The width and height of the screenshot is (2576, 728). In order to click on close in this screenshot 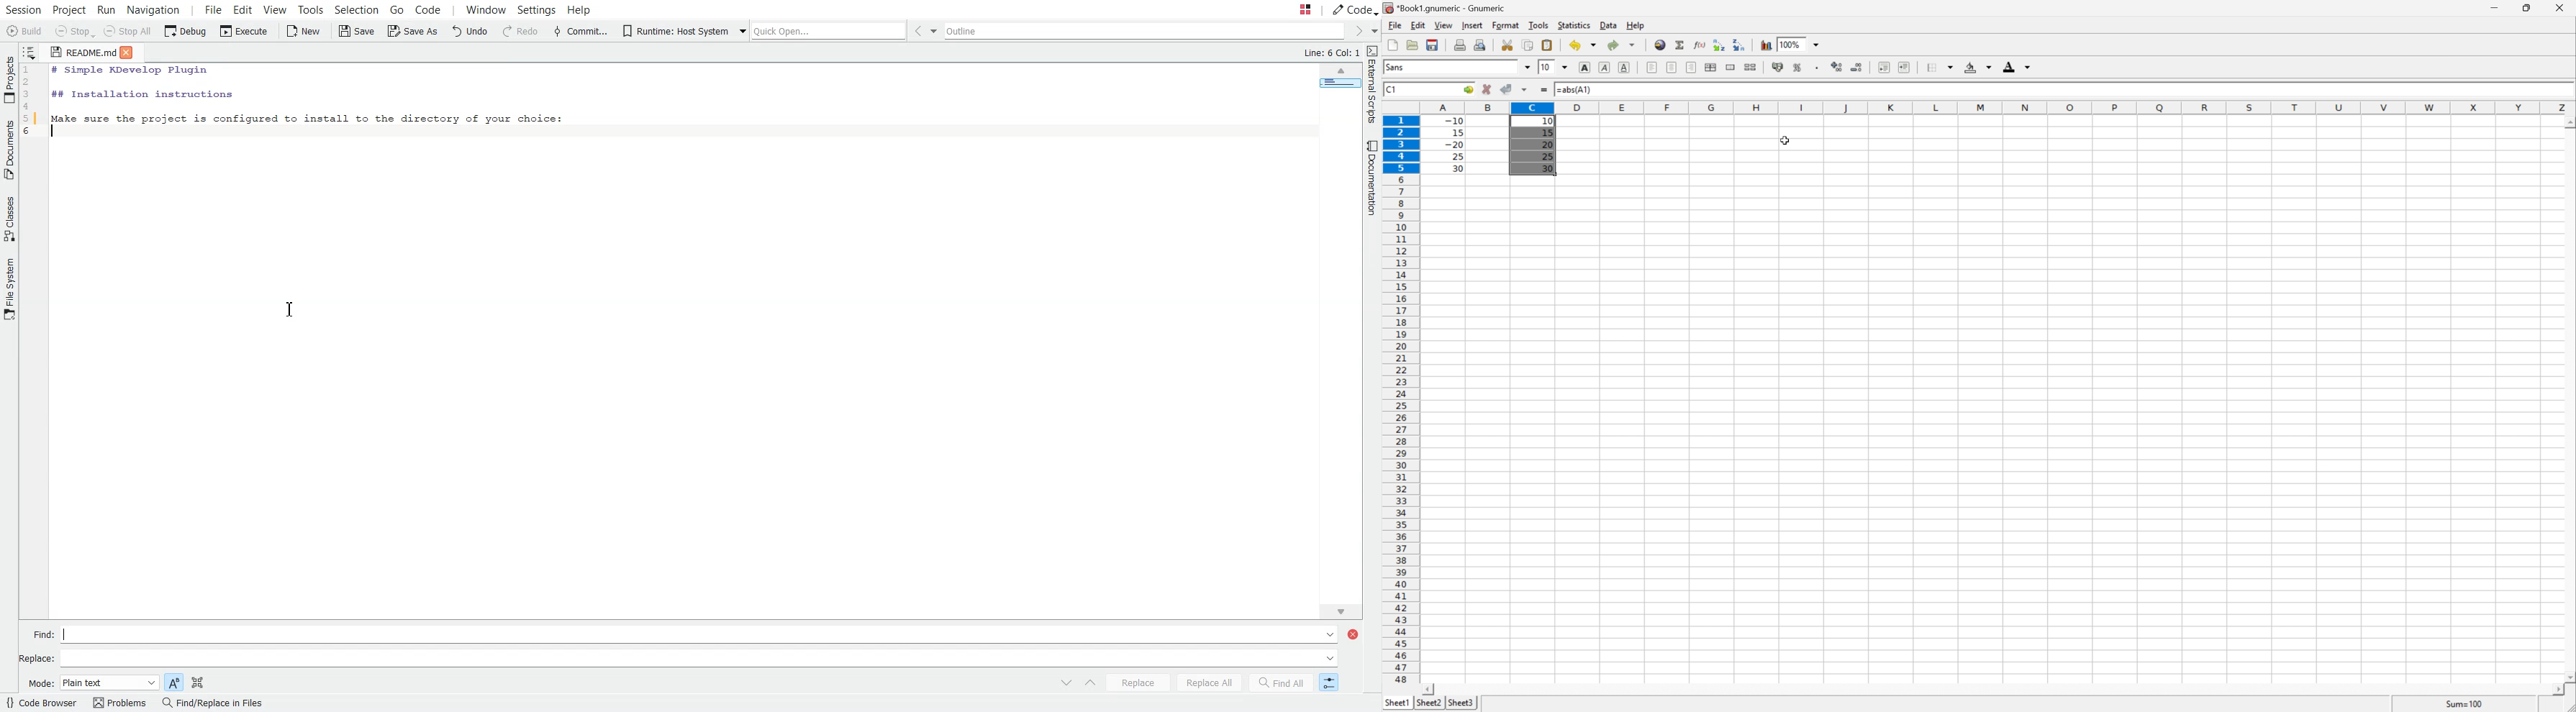, I will do `click(2559, 9)`.